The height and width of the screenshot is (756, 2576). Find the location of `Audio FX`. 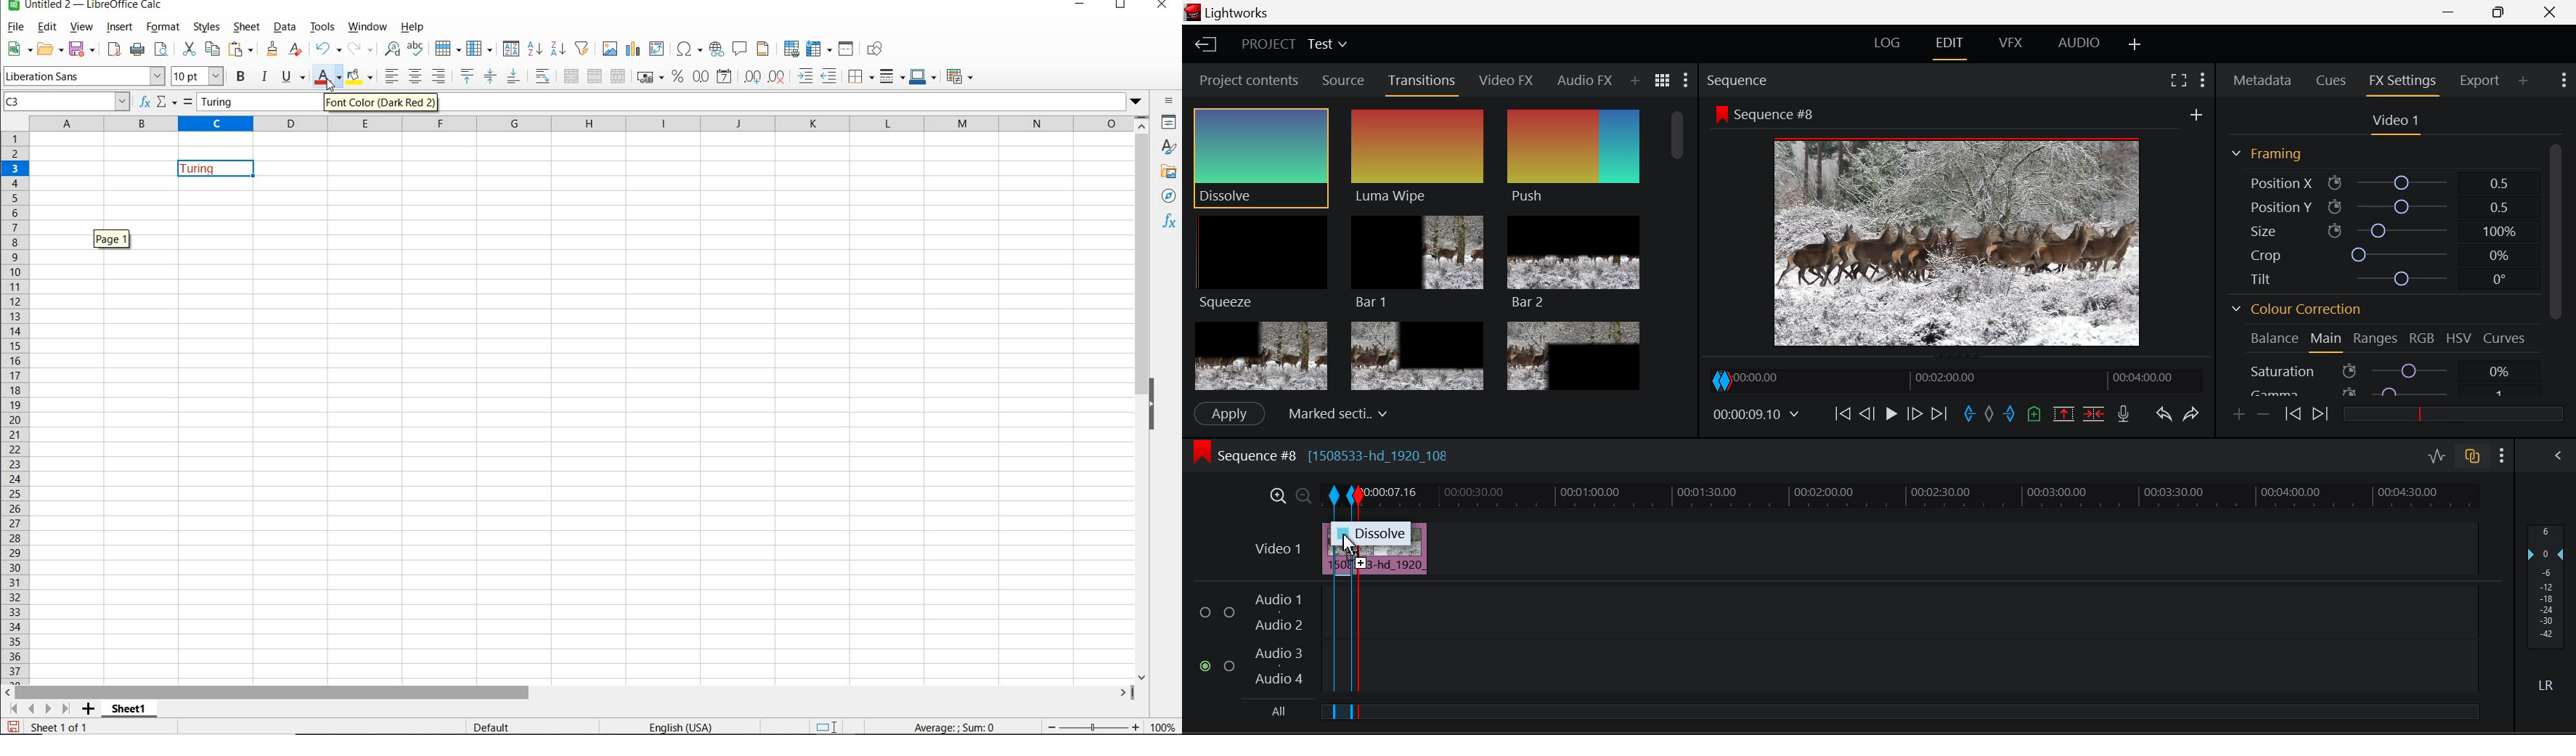

Audio FX is located at coordinates (1585, 80).